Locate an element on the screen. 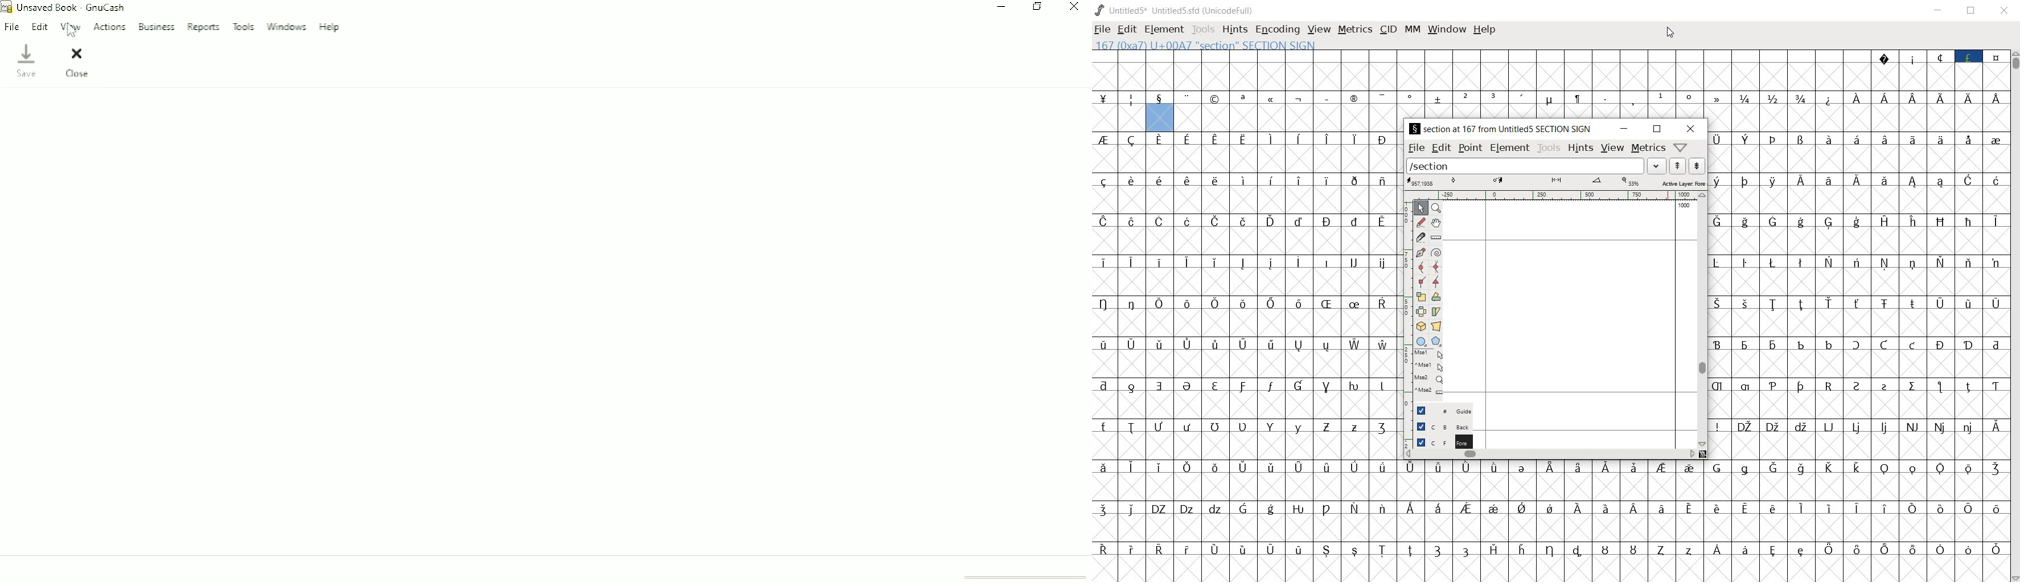 The width and height of the screenshot is (2044, 588). show the previous word on the list is located at coordinates (1697, 166).